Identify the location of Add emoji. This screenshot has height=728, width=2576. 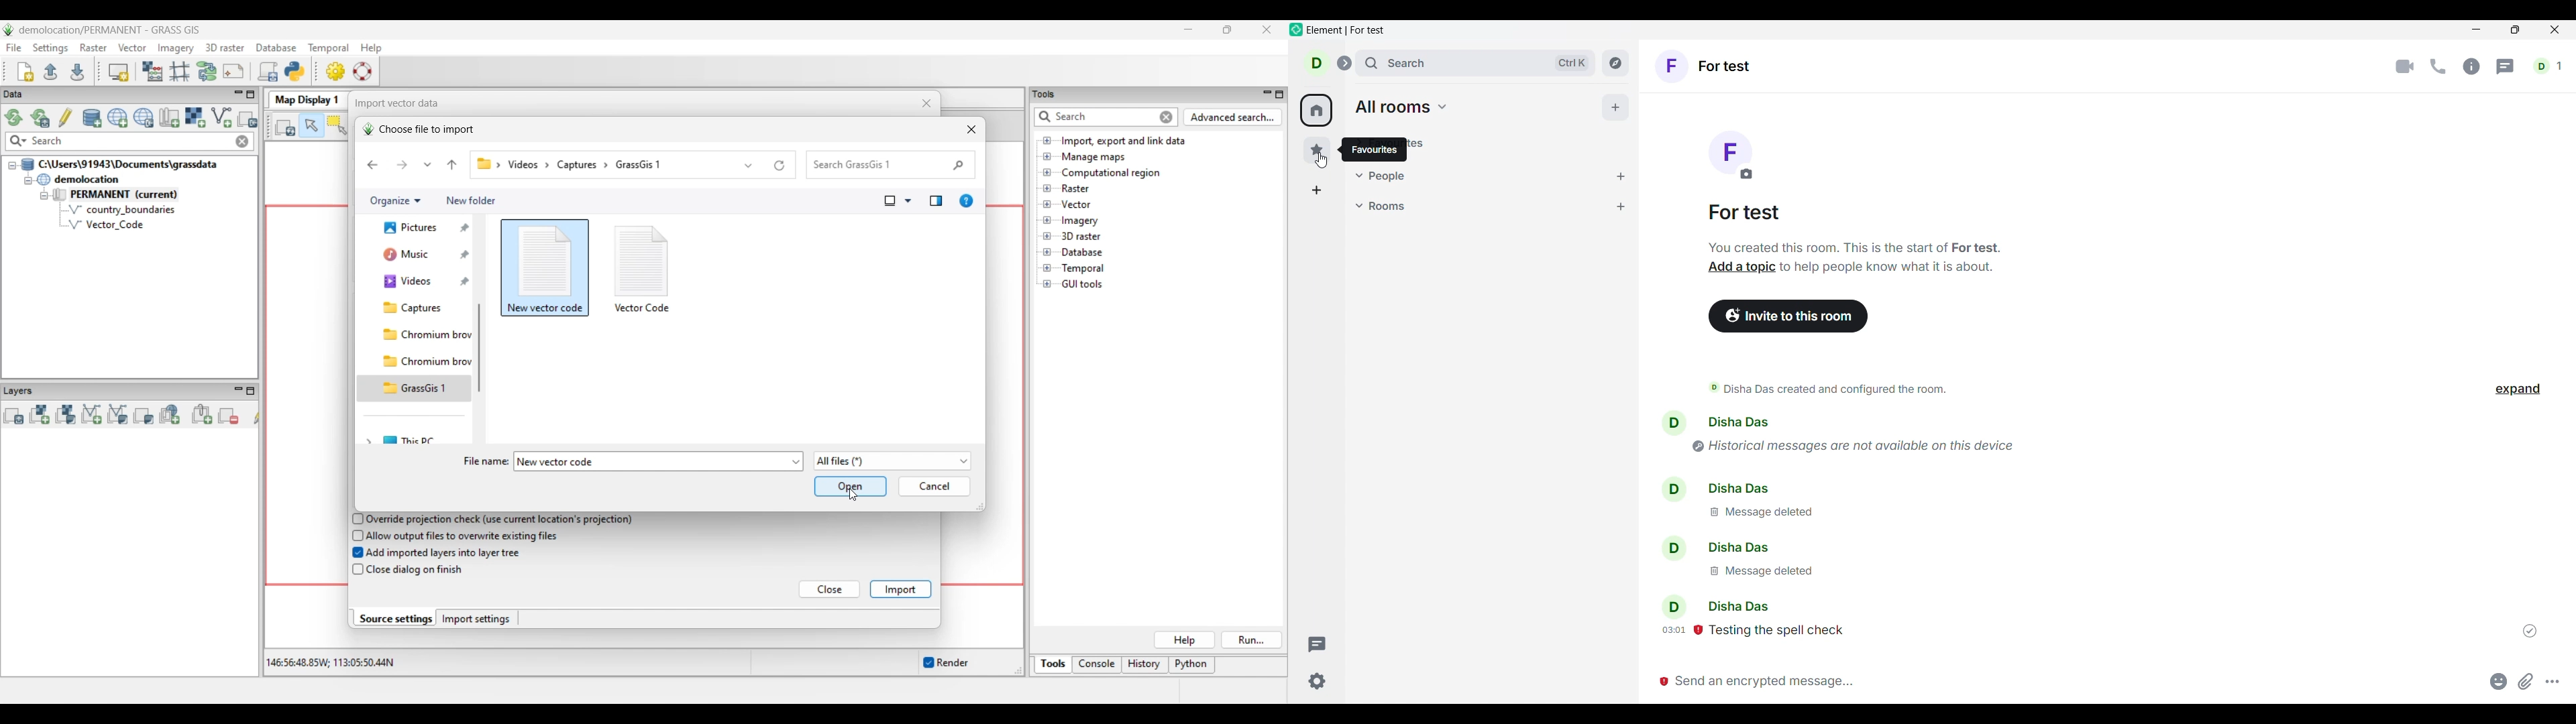
(2499, 681).